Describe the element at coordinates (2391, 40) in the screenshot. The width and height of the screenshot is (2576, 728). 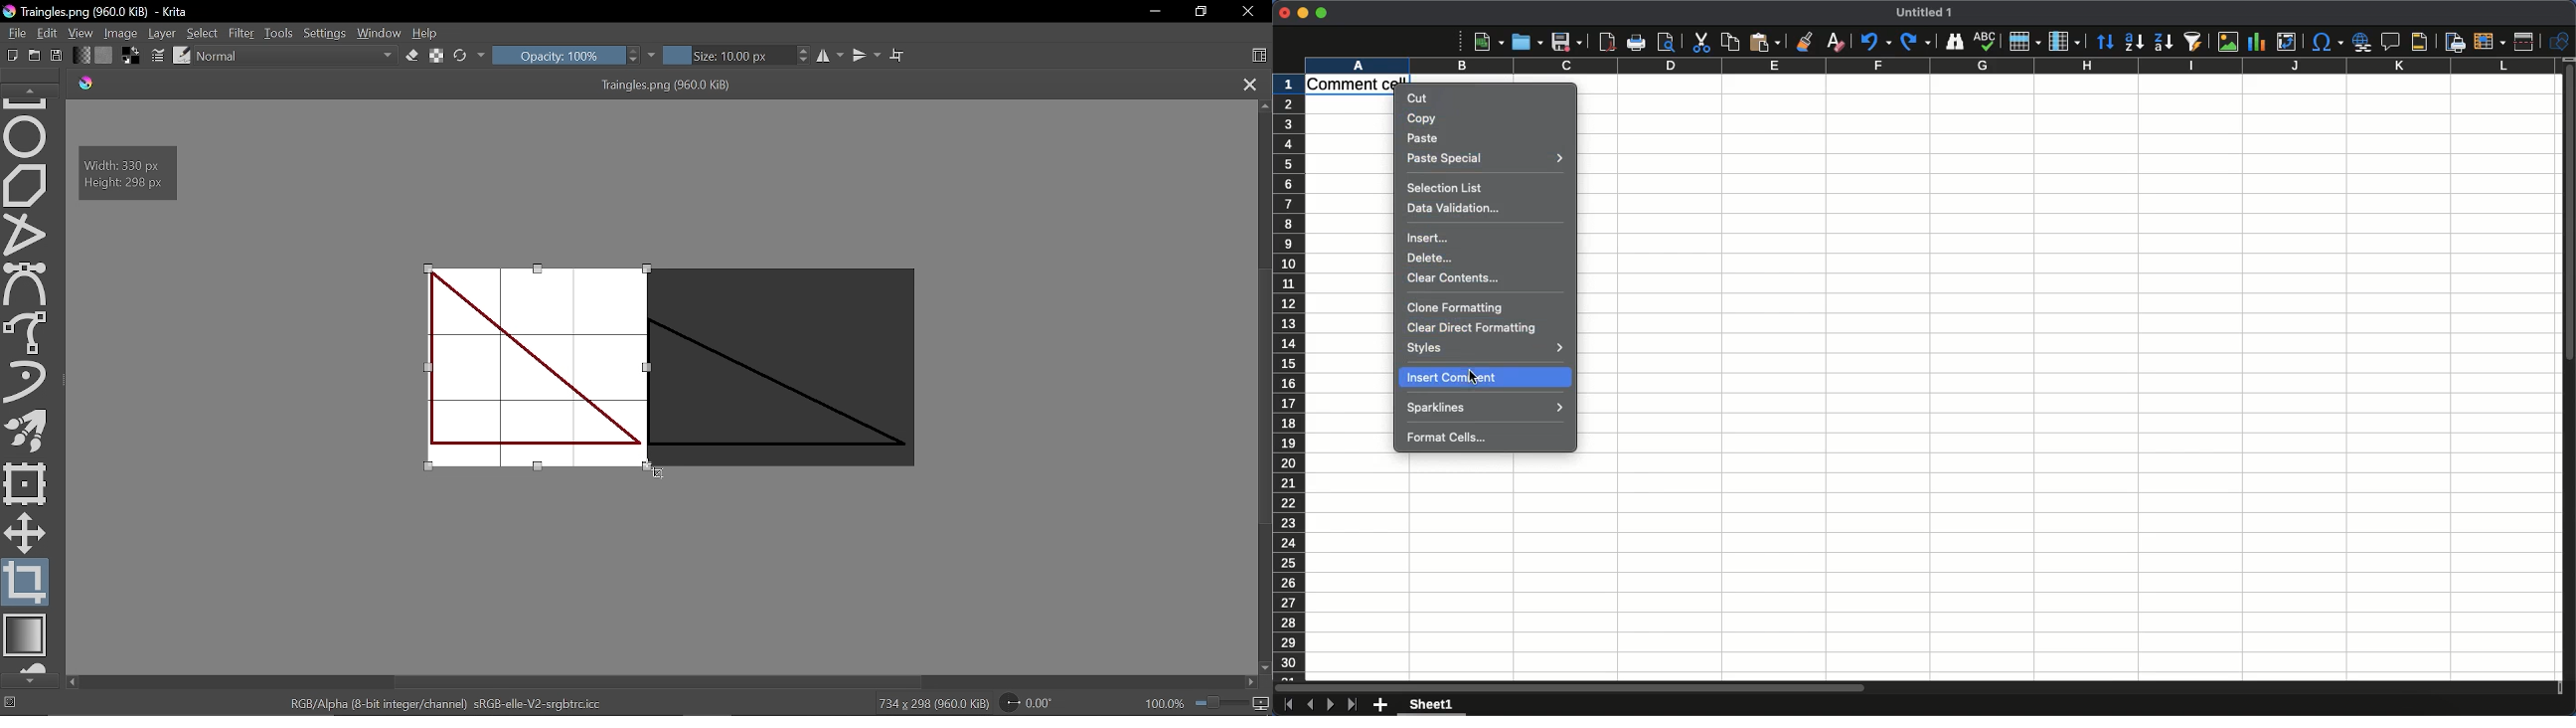
I see `Insert comment` at that location.